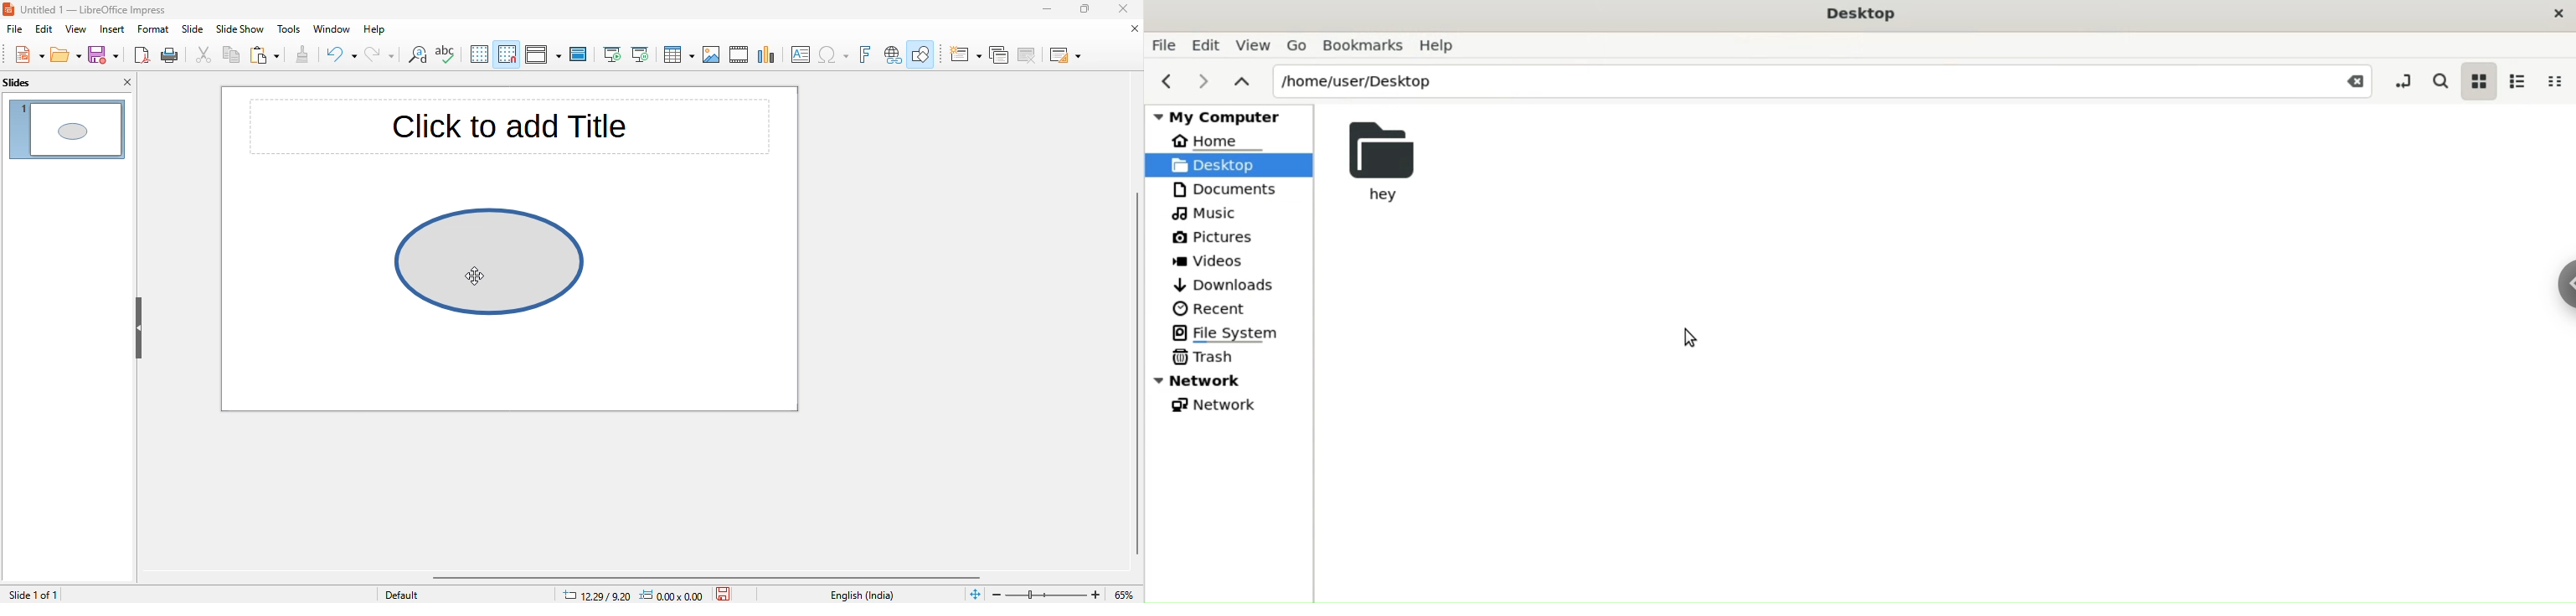  What do you see at coordinates (515, 132) in the screenshot?
I see `click to add title` at bounding box center [515, 132].